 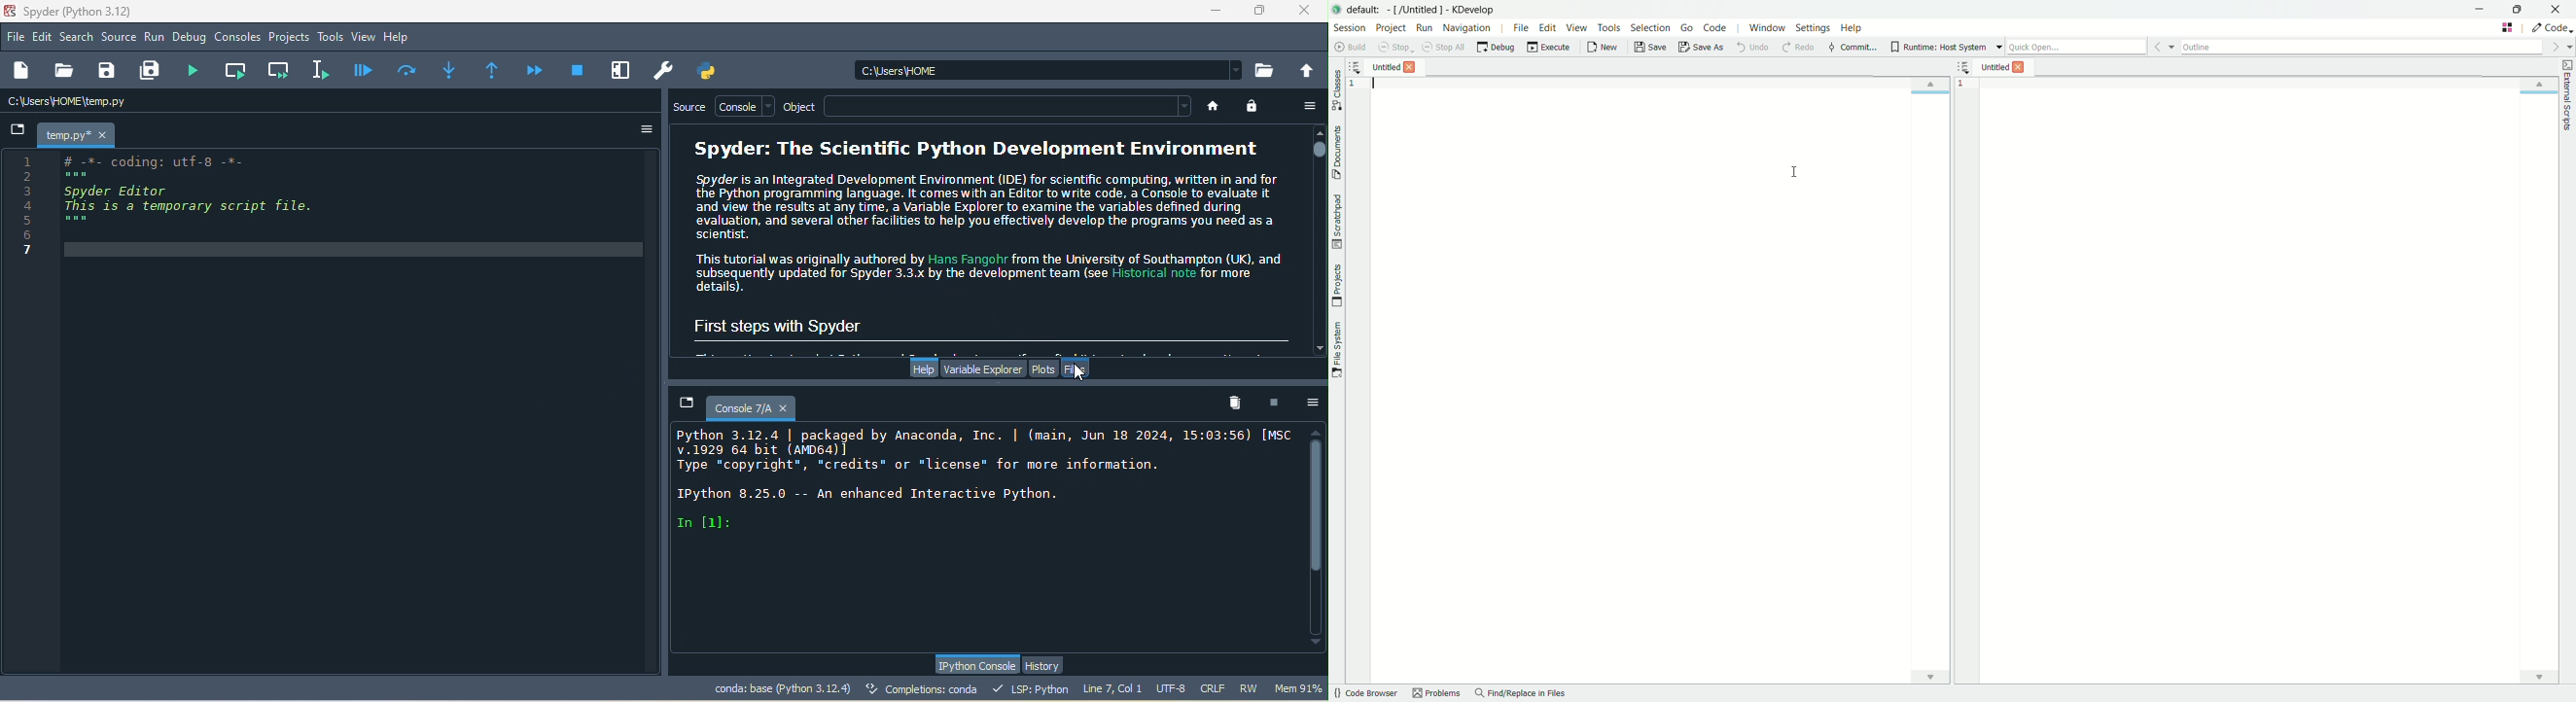 I want to click on c\users\home, so click(x=1048, y=69).